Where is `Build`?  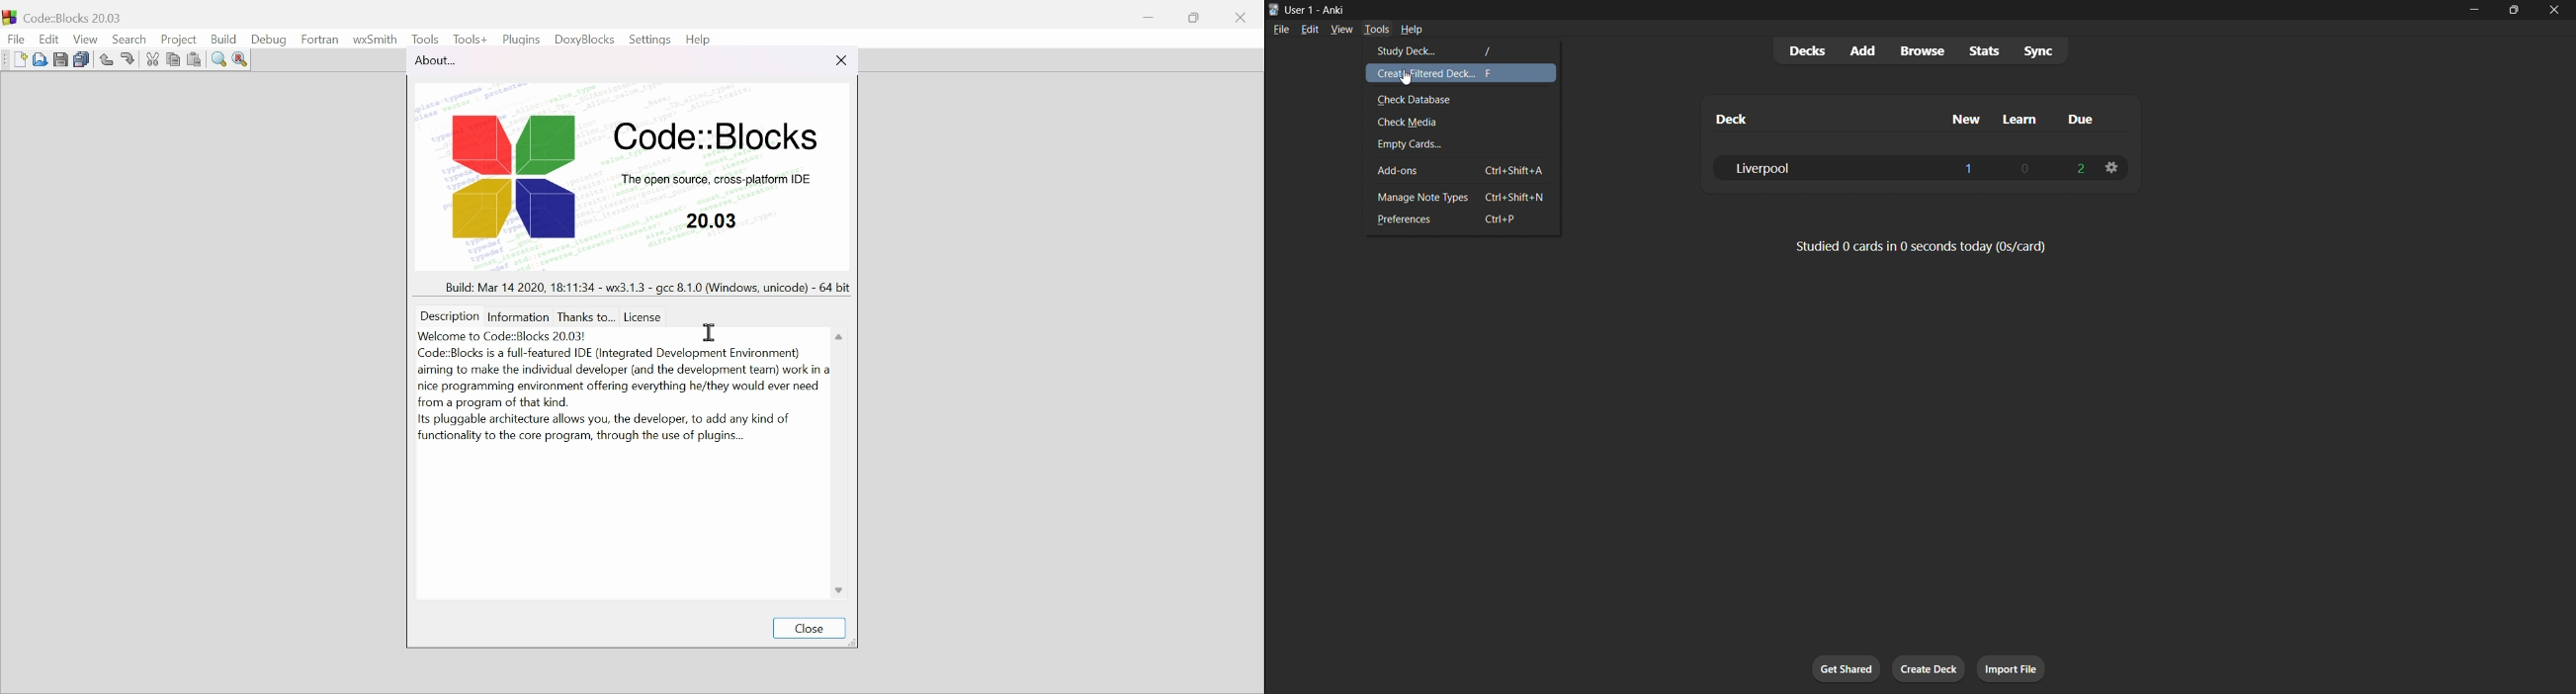
Build is located at coordinates (223, 40).